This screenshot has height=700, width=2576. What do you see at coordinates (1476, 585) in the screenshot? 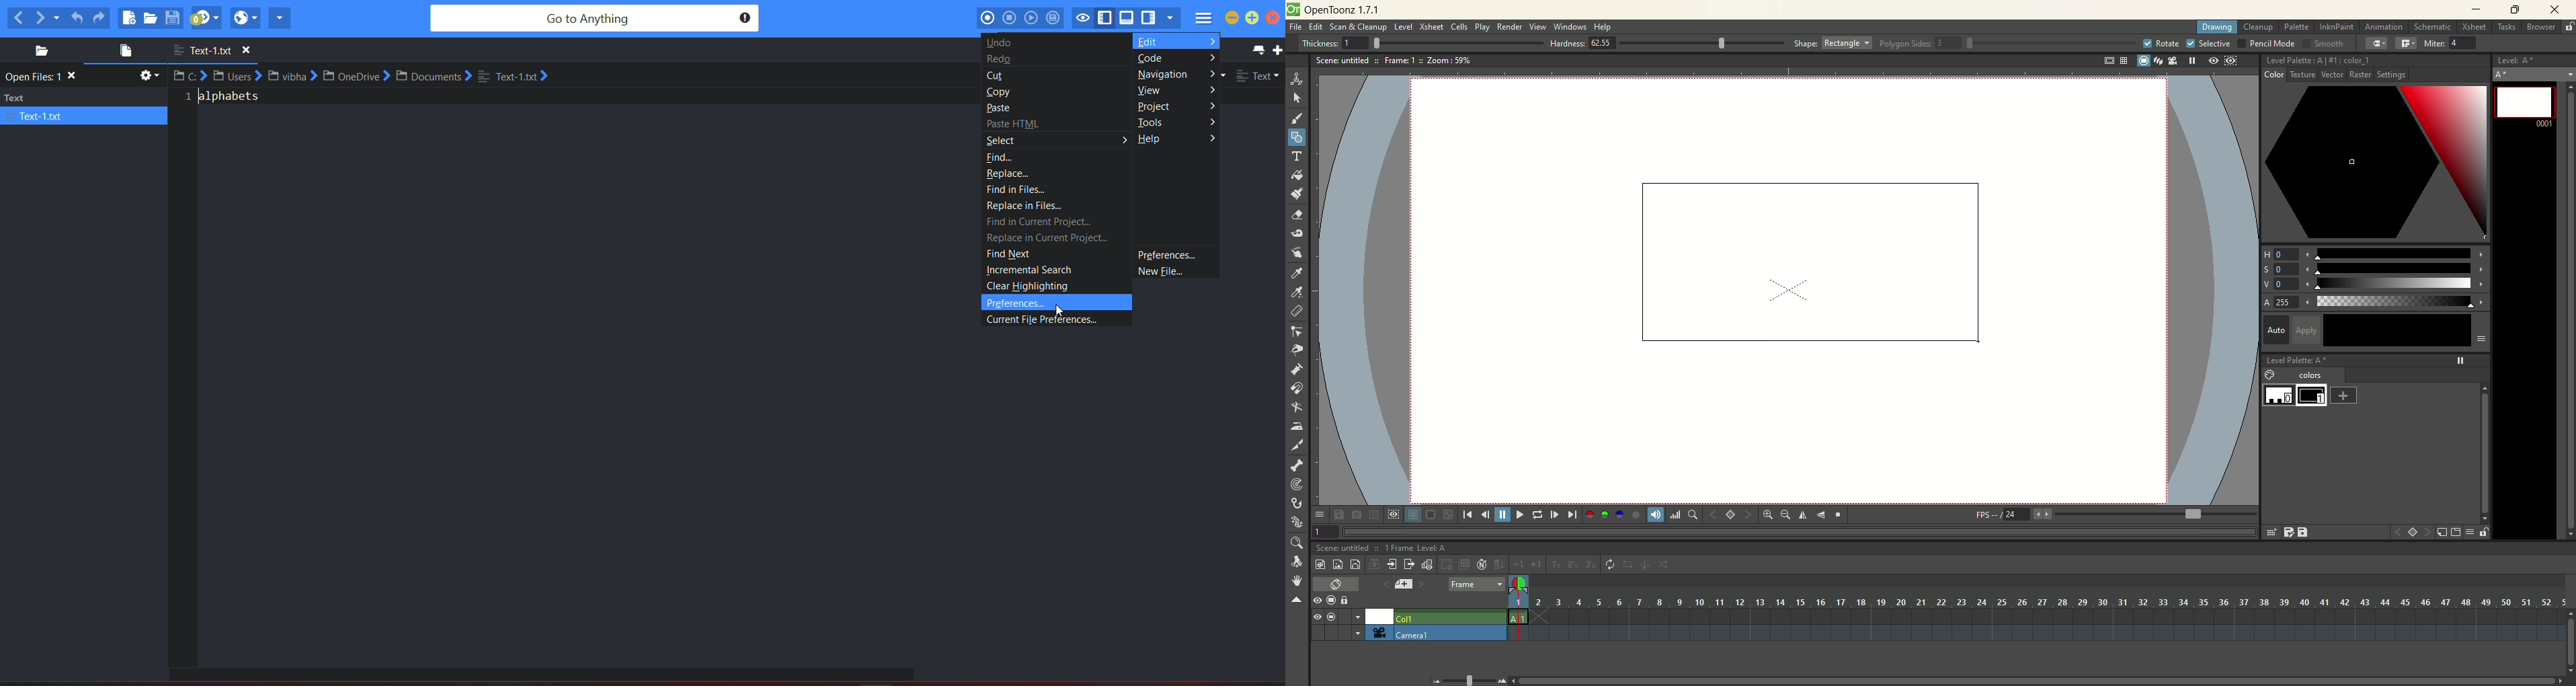
I see `frame` at bounding box center [1476, 585].